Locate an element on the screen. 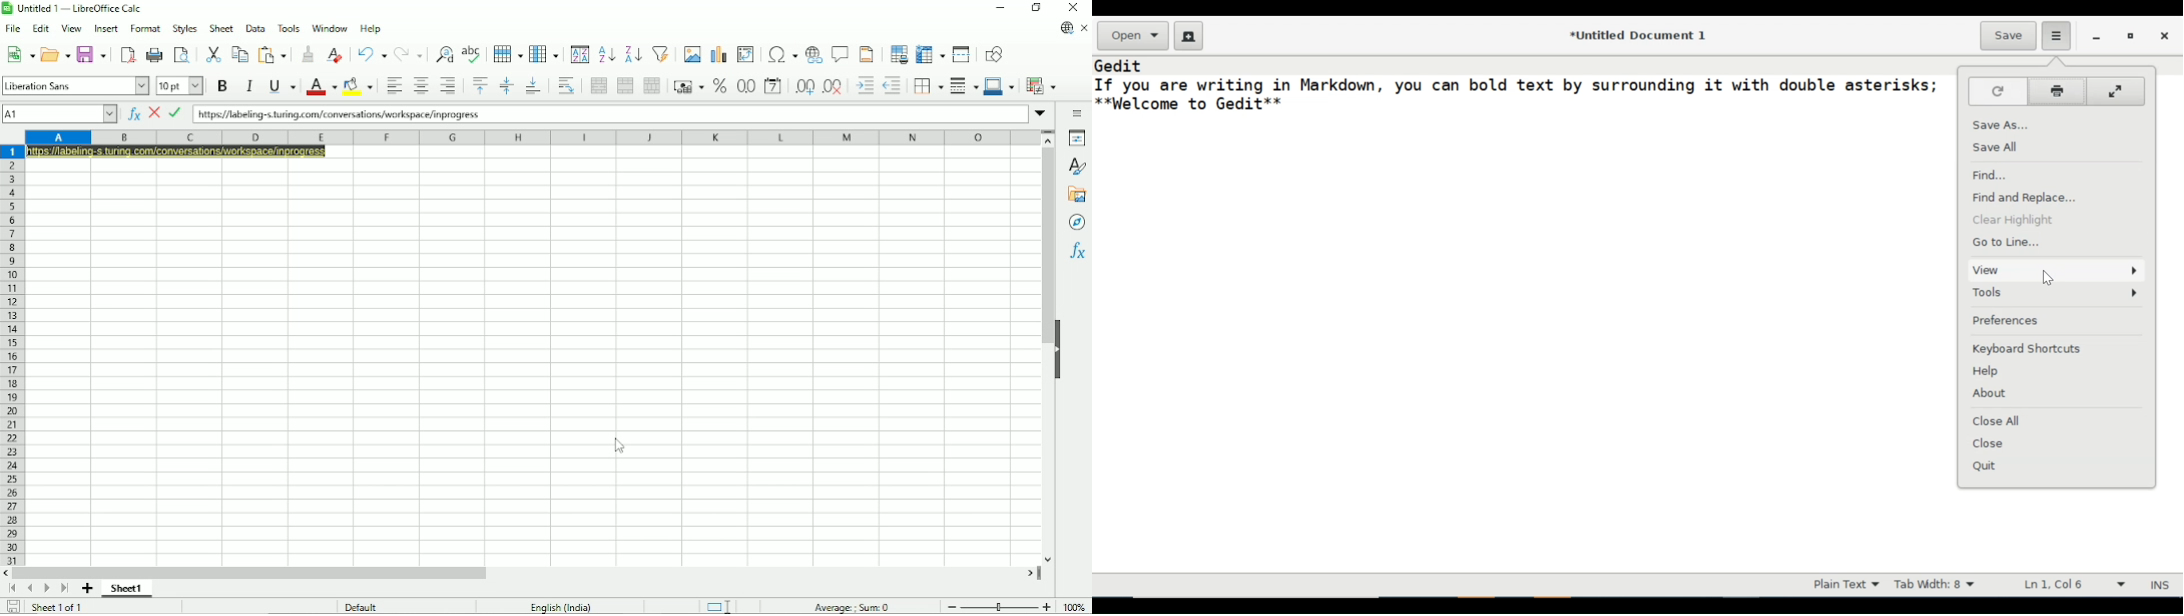 Image resolution: width=2184 pixels, height=616 pixels. Go to Line is located at coordinates (2006, 243).